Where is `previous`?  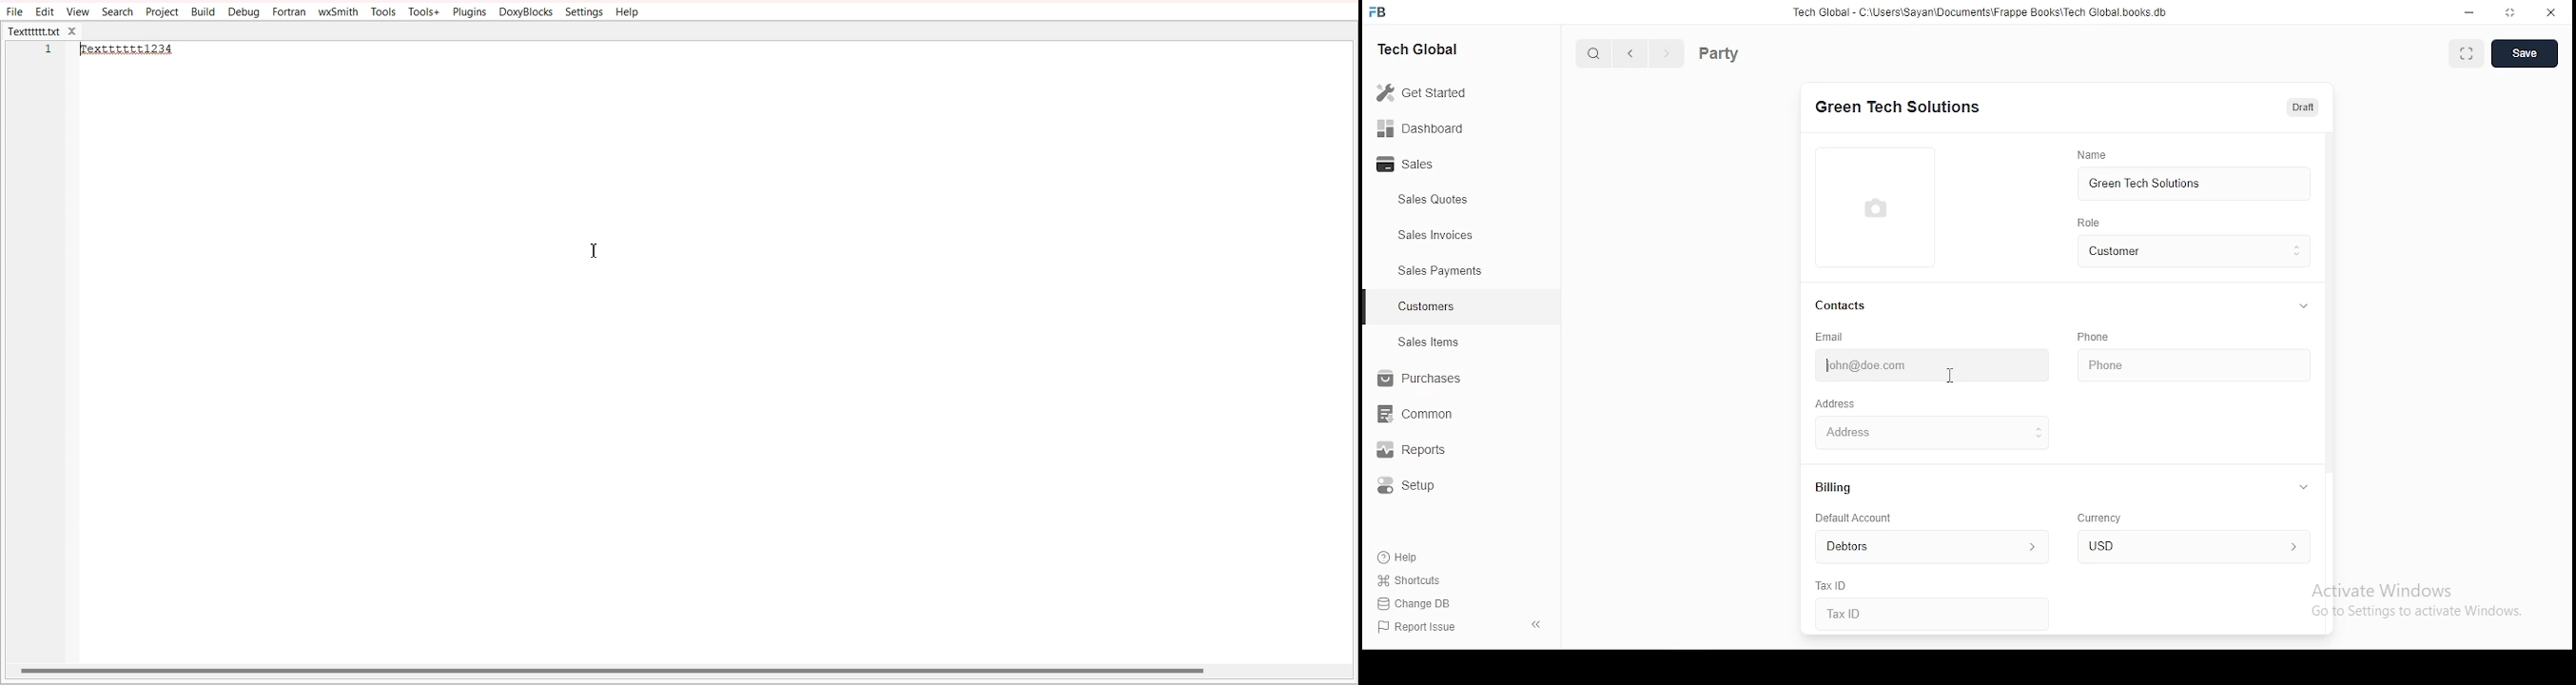
previous is located at coordinates (1630, 53).